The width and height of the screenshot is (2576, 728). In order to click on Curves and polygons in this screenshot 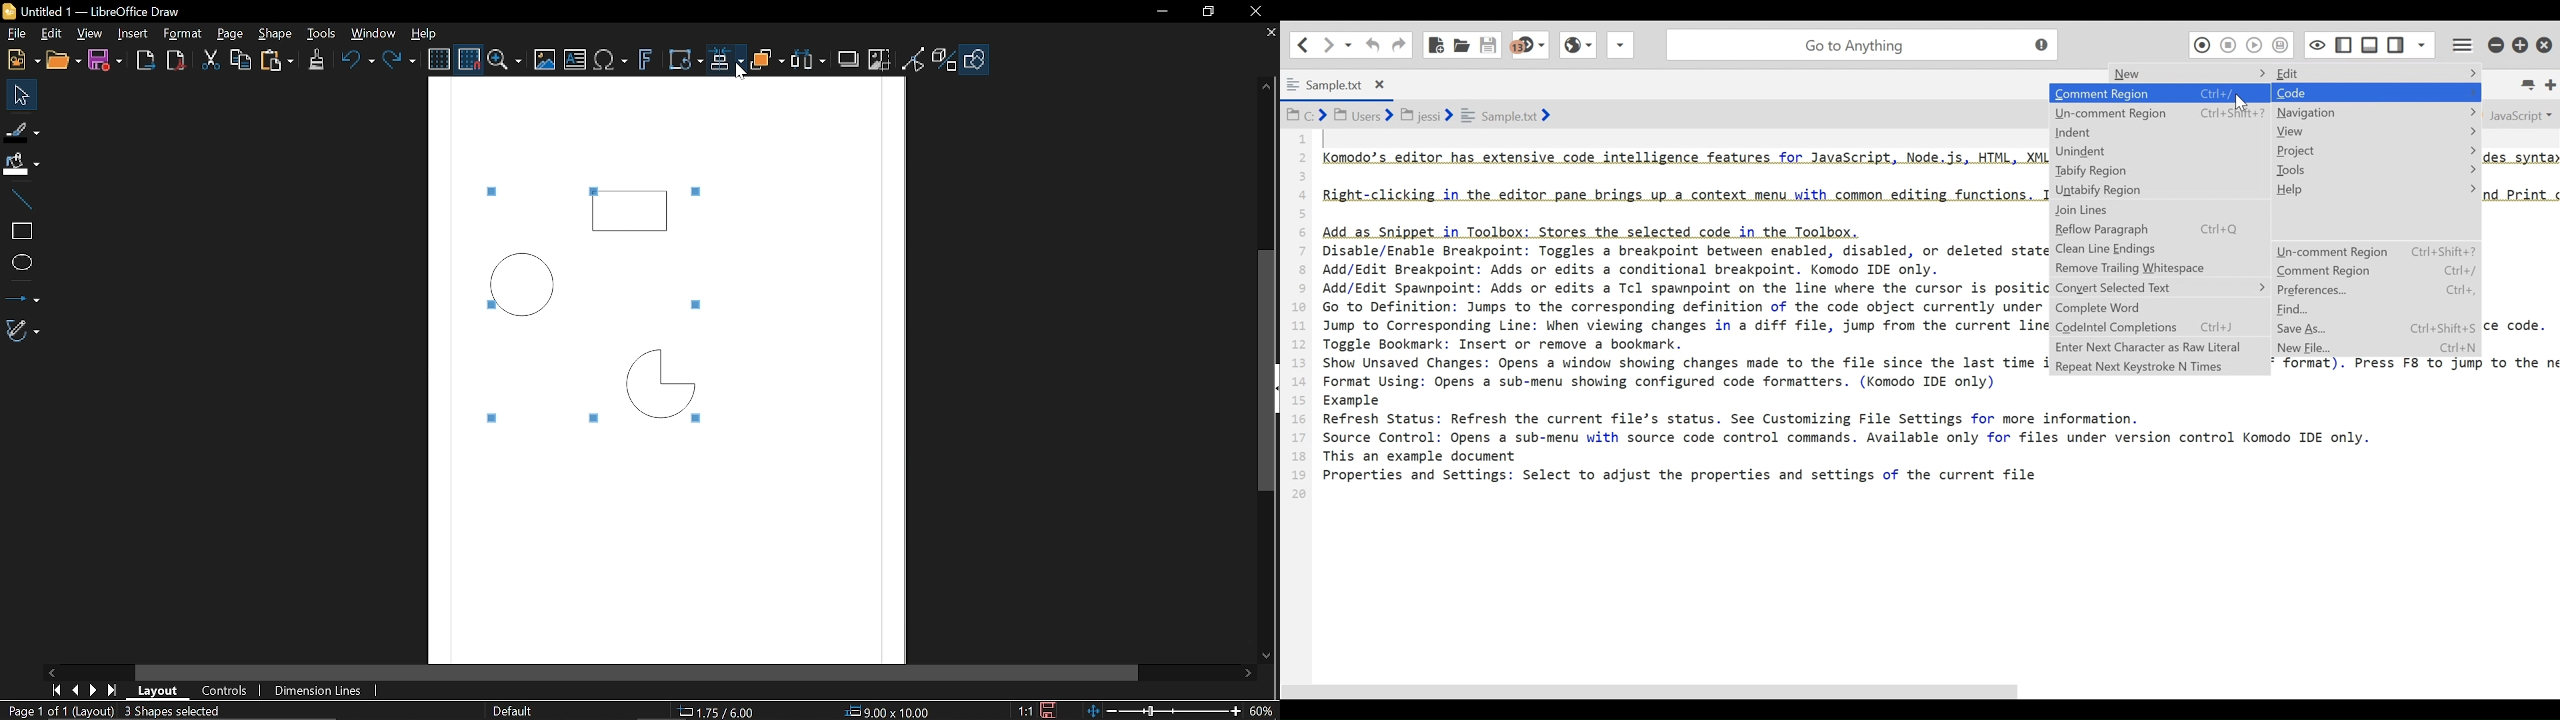, I will do `click(22, 331)`.